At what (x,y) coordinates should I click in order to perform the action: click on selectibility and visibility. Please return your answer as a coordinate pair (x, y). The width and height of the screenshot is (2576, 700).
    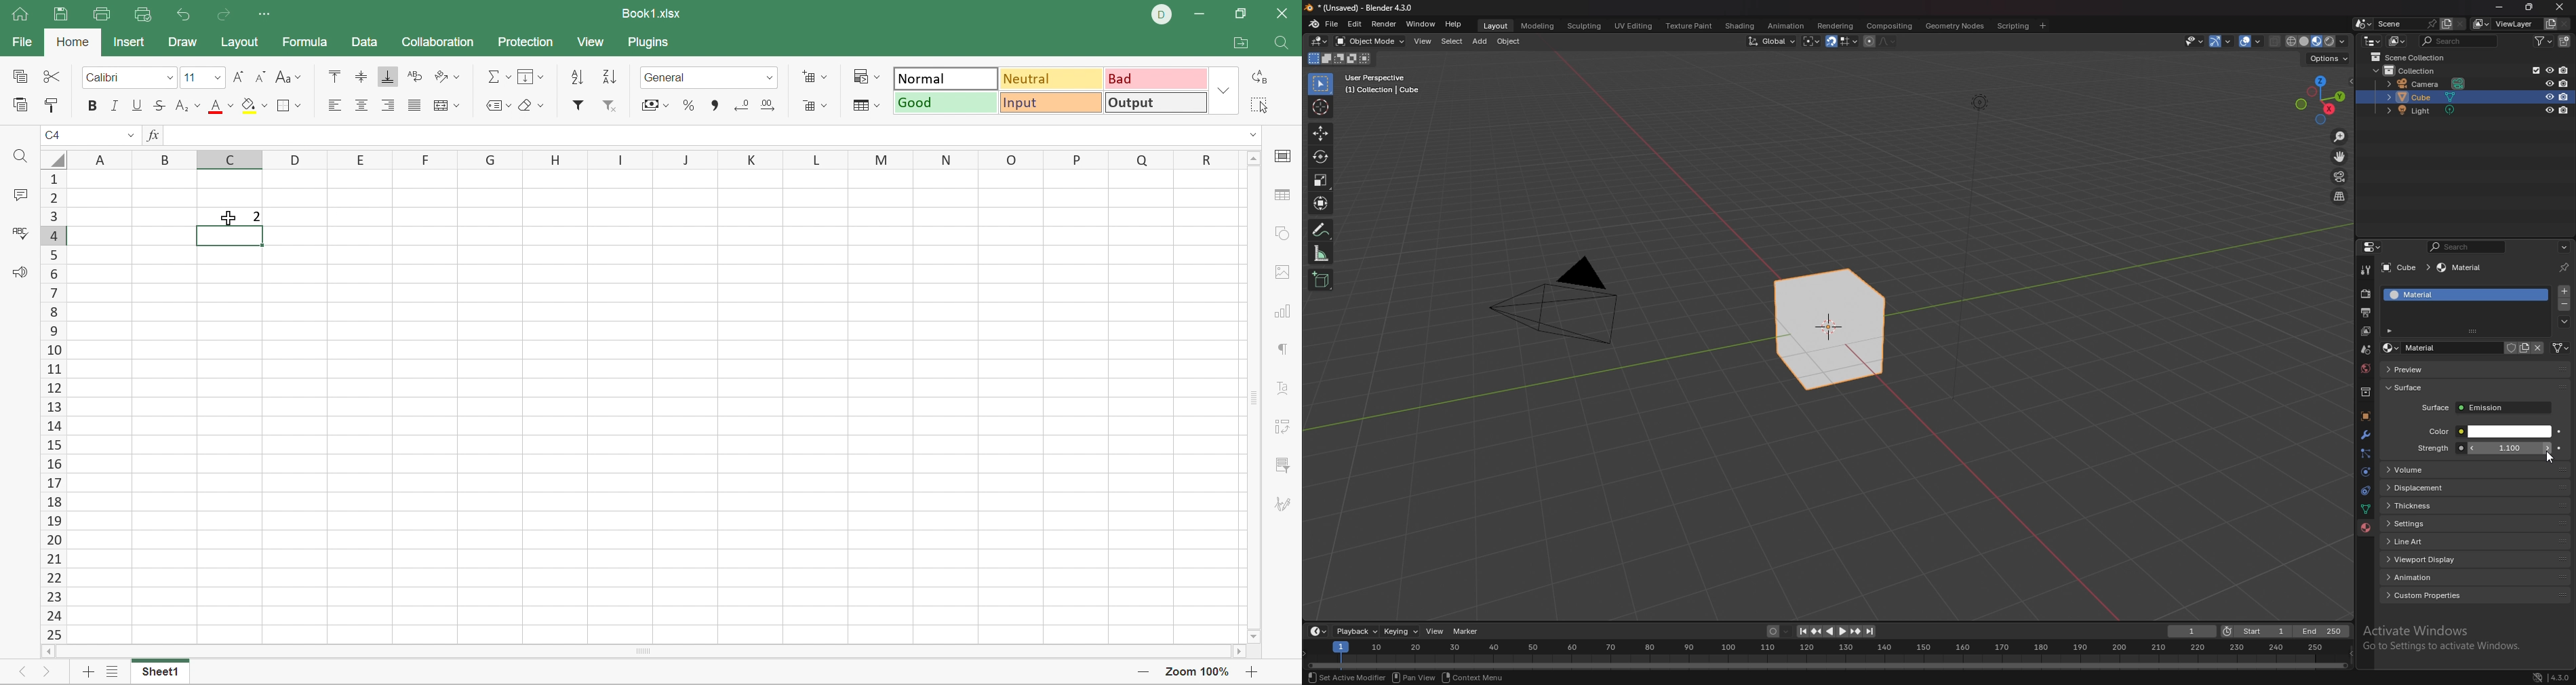
    Looking at the image, I should click on (2195, 41).